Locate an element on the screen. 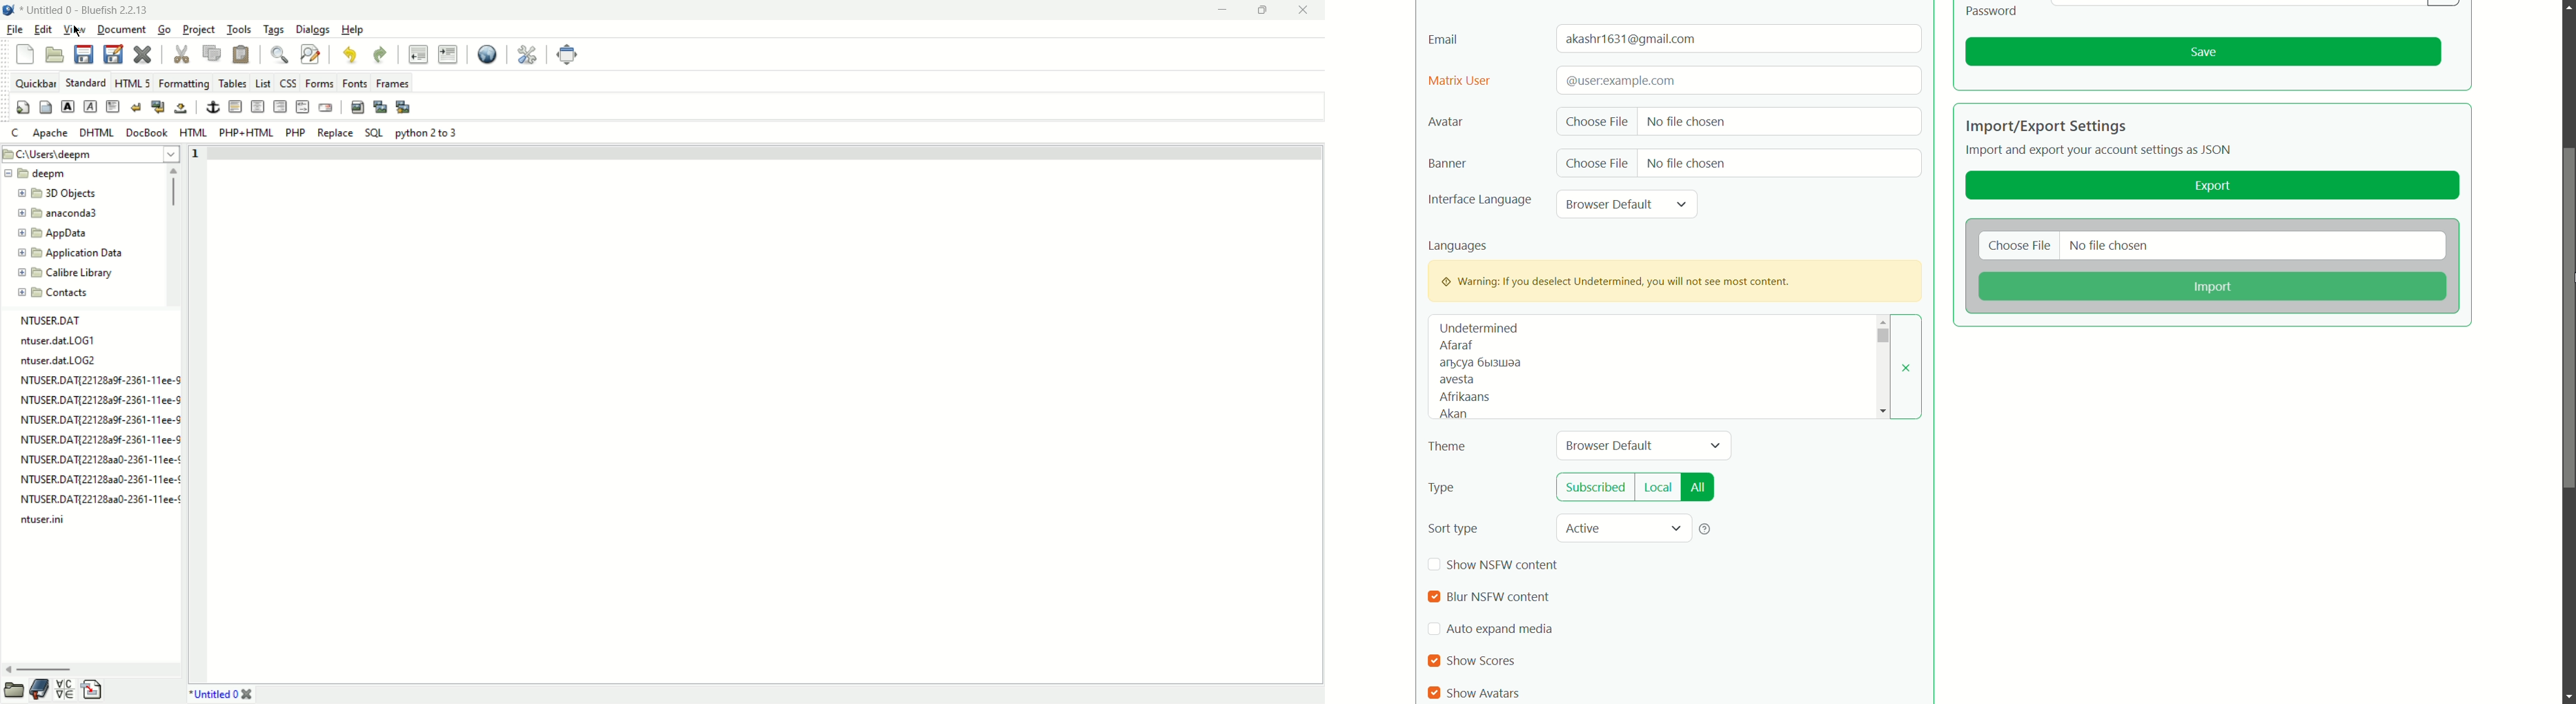  paragraph is located at coordinates (114, 107).